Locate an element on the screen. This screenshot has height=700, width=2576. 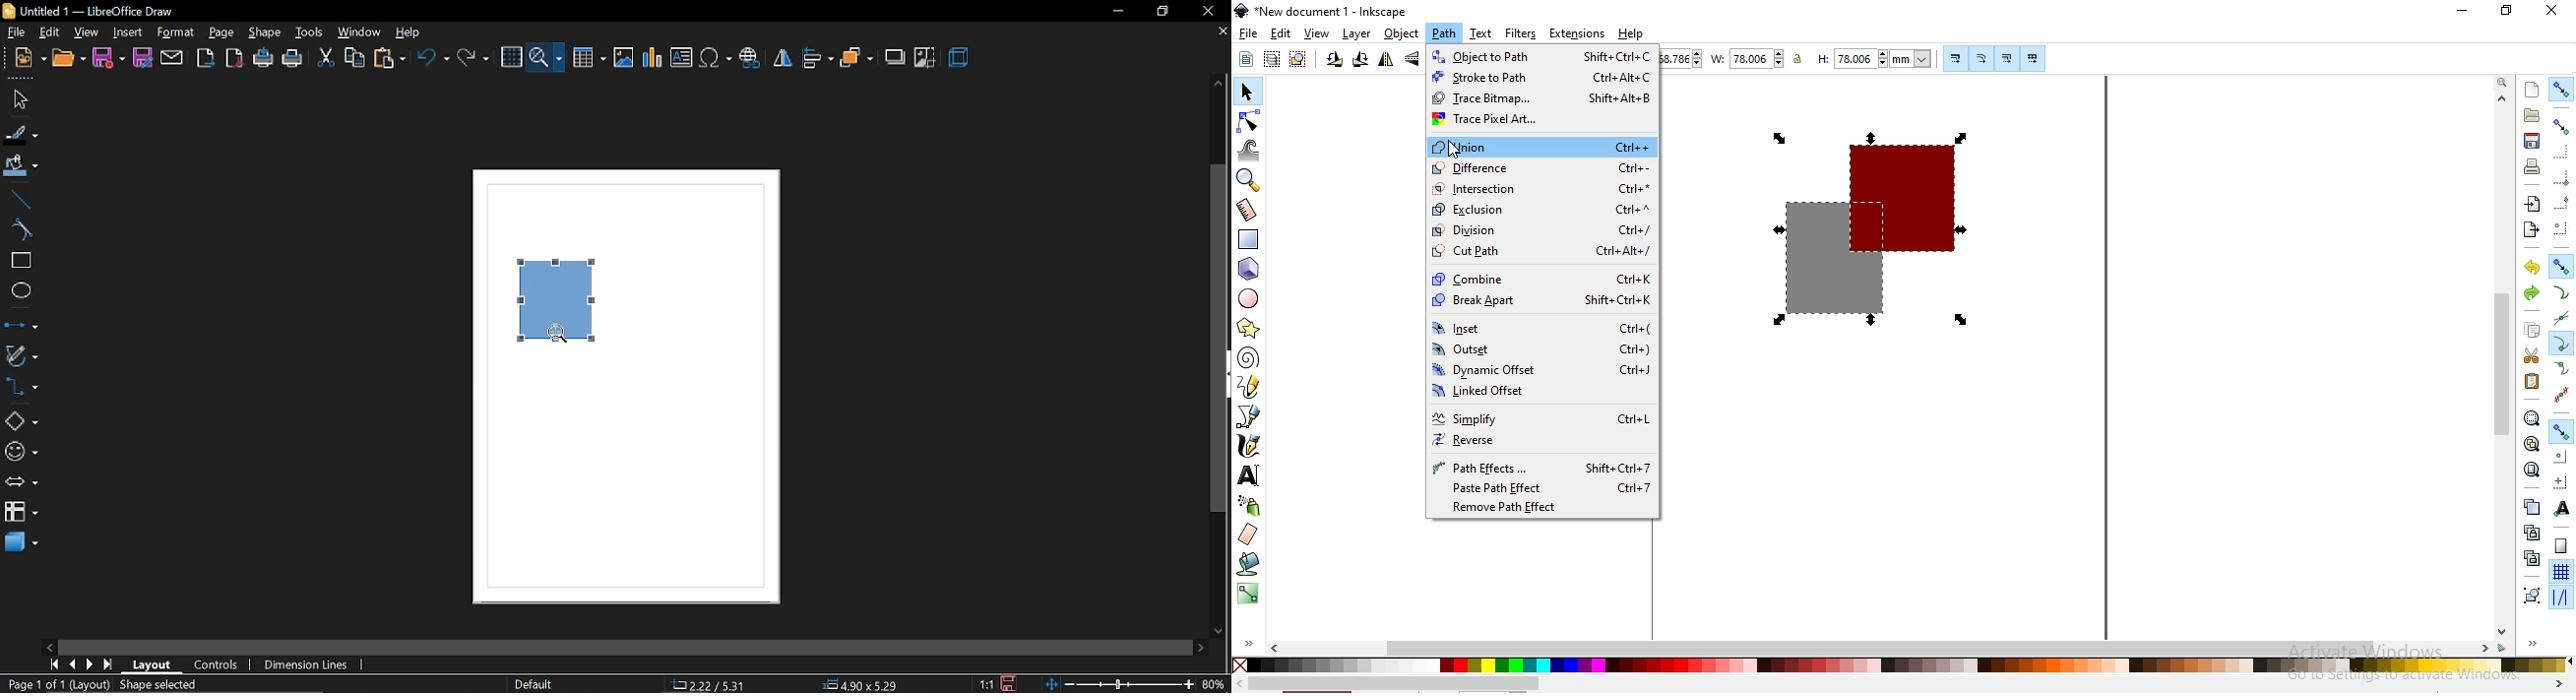
format is located at coordinates (175, 33).